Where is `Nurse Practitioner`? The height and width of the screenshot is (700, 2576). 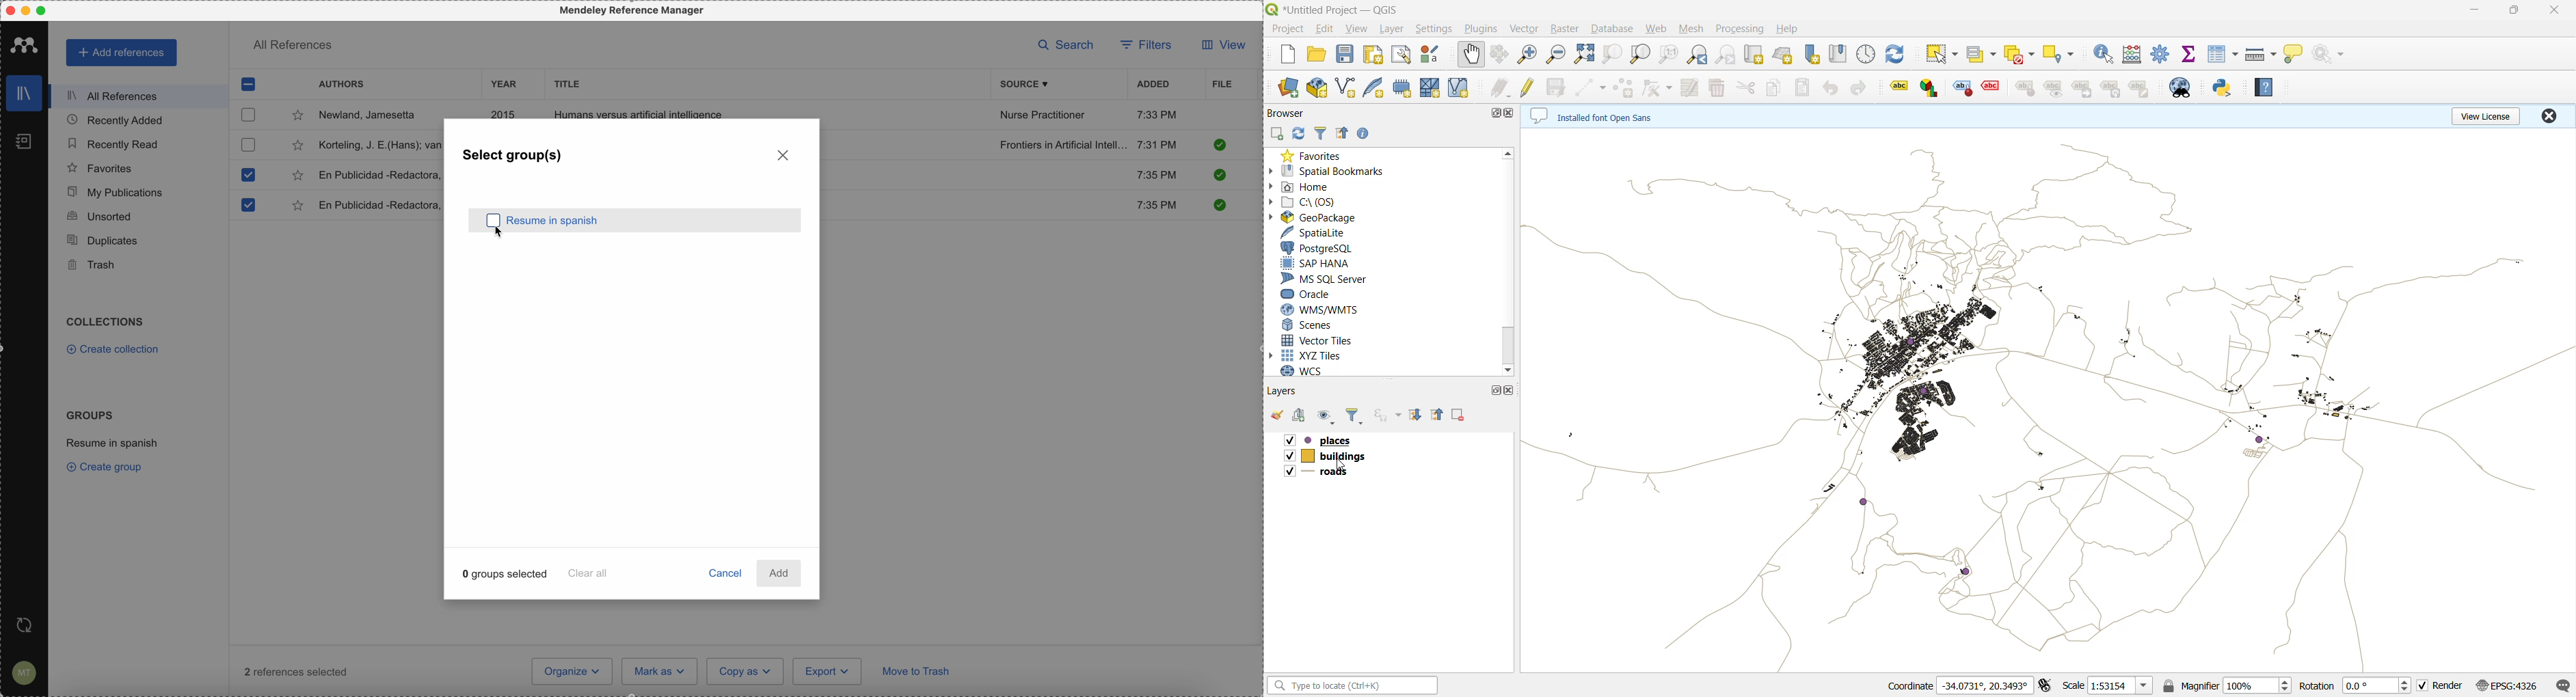
Nurse Practitioner is located at coordinates (1045, 115).